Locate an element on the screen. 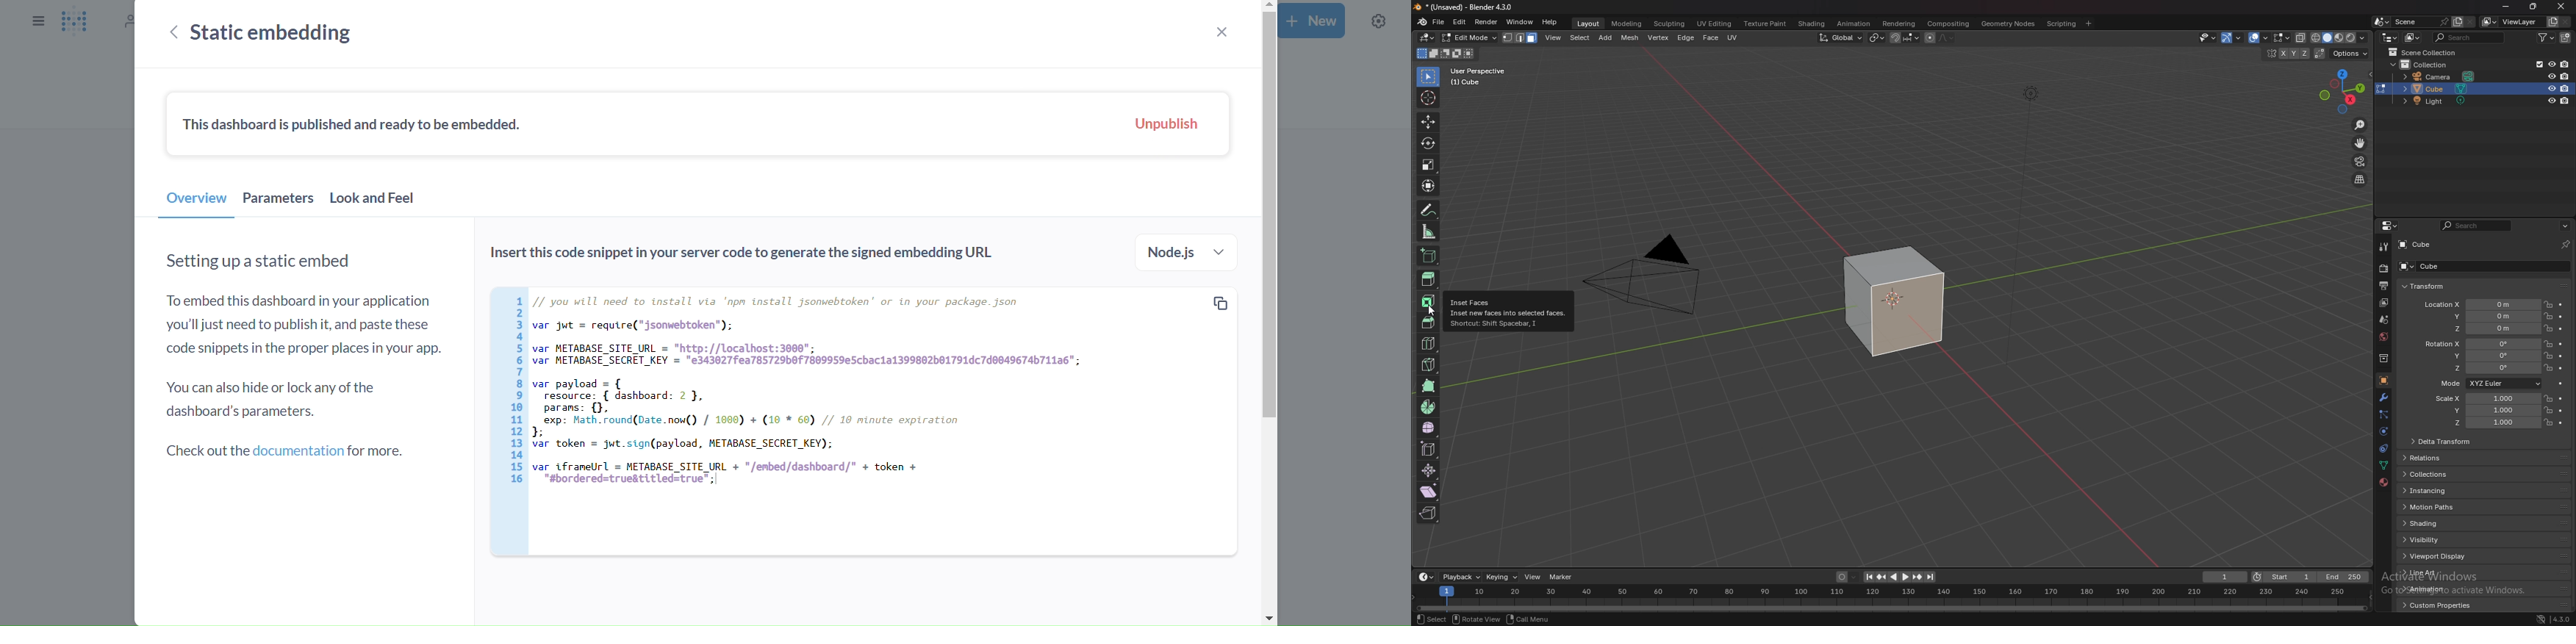 The width and height of the screenshot is (2576, 644). line art is located at coordinates (2436, 573).